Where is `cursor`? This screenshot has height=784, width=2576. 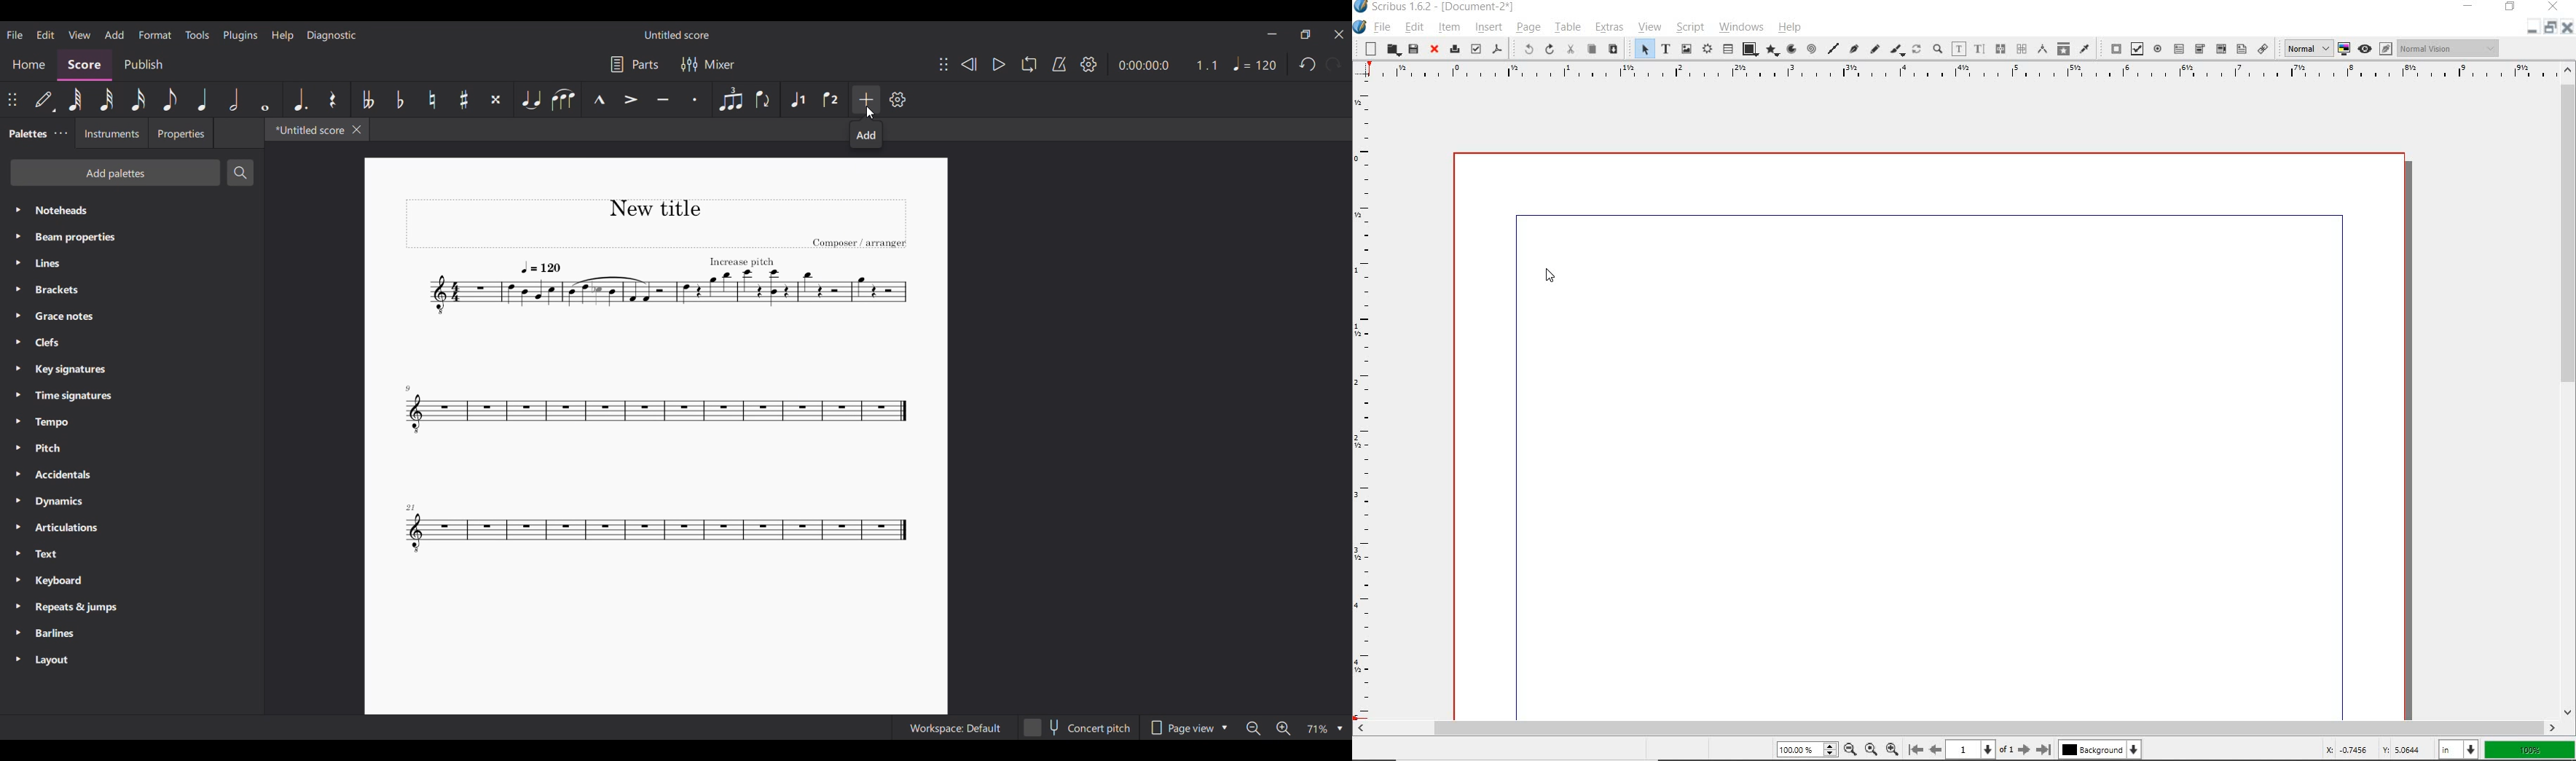
cursor is located at coordinates (1547, 280).